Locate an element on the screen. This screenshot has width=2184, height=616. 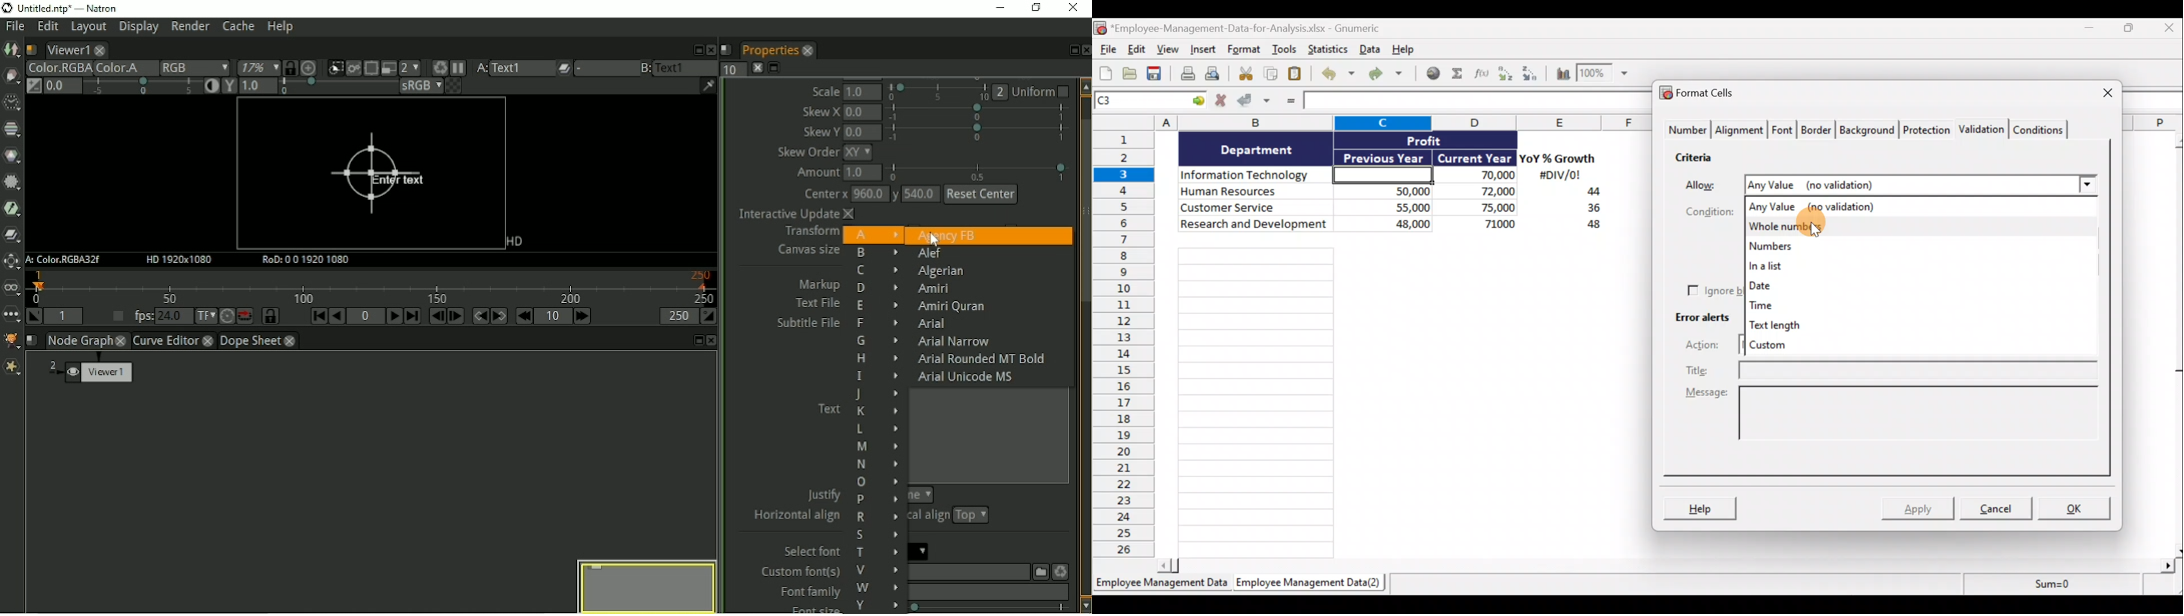
Sum=0 is located at coordinates (2048, 587).